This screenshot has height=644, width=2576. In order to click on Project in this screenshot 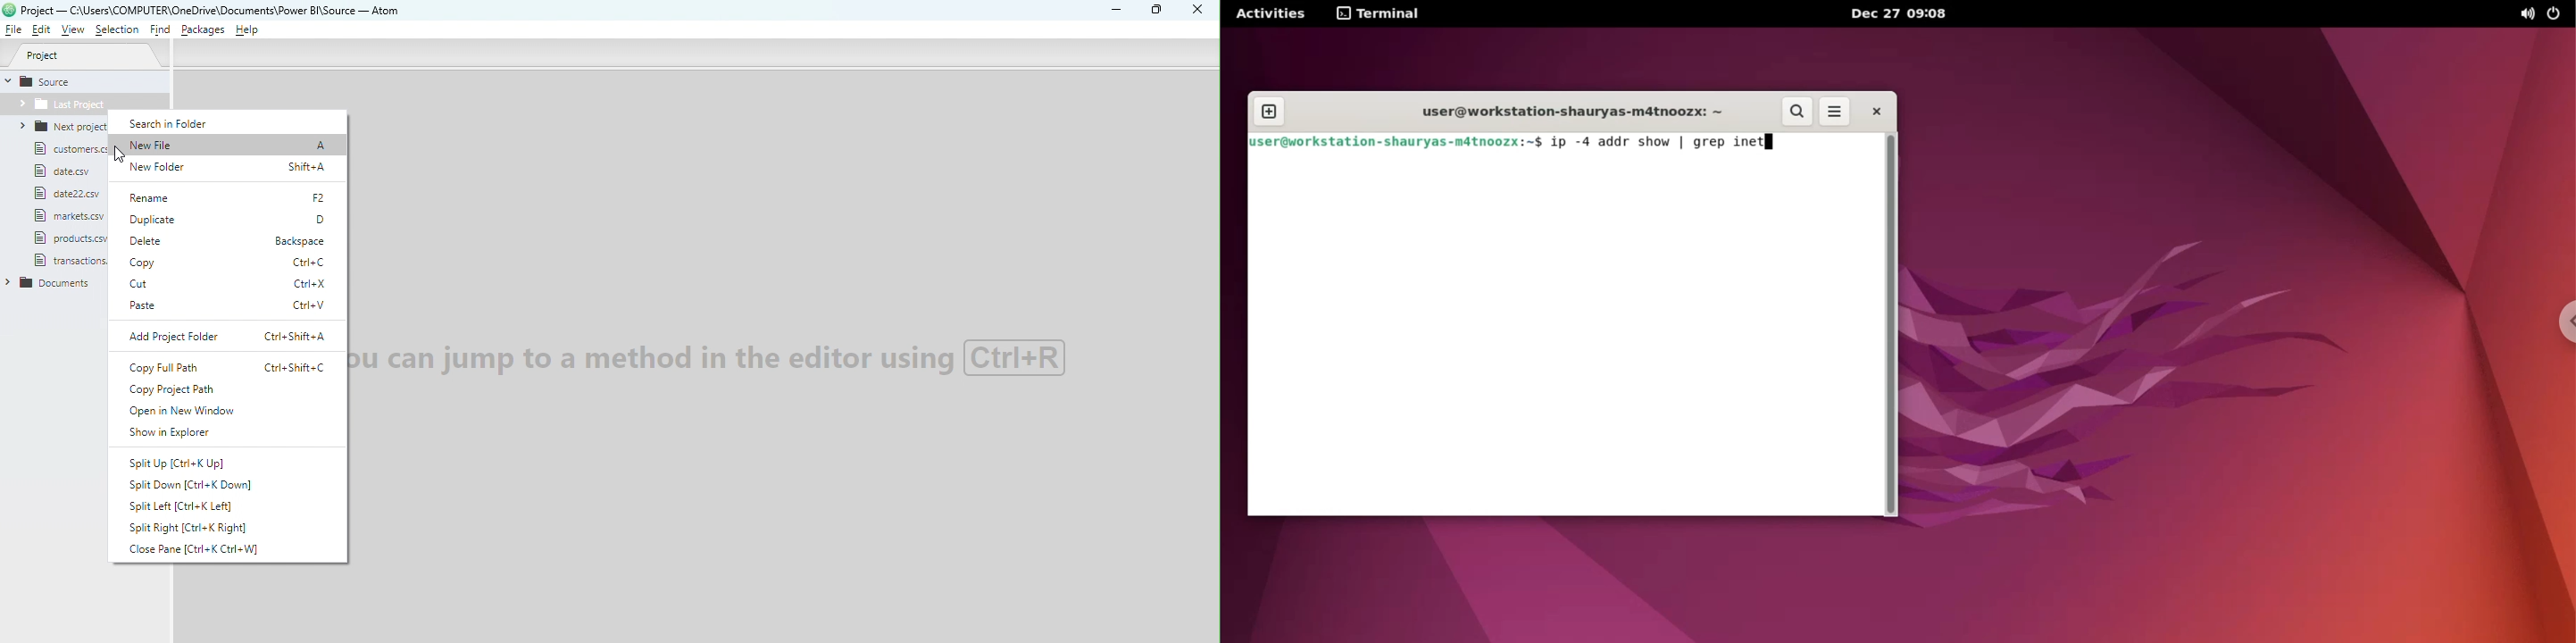, I will do `click(84, 55)`.